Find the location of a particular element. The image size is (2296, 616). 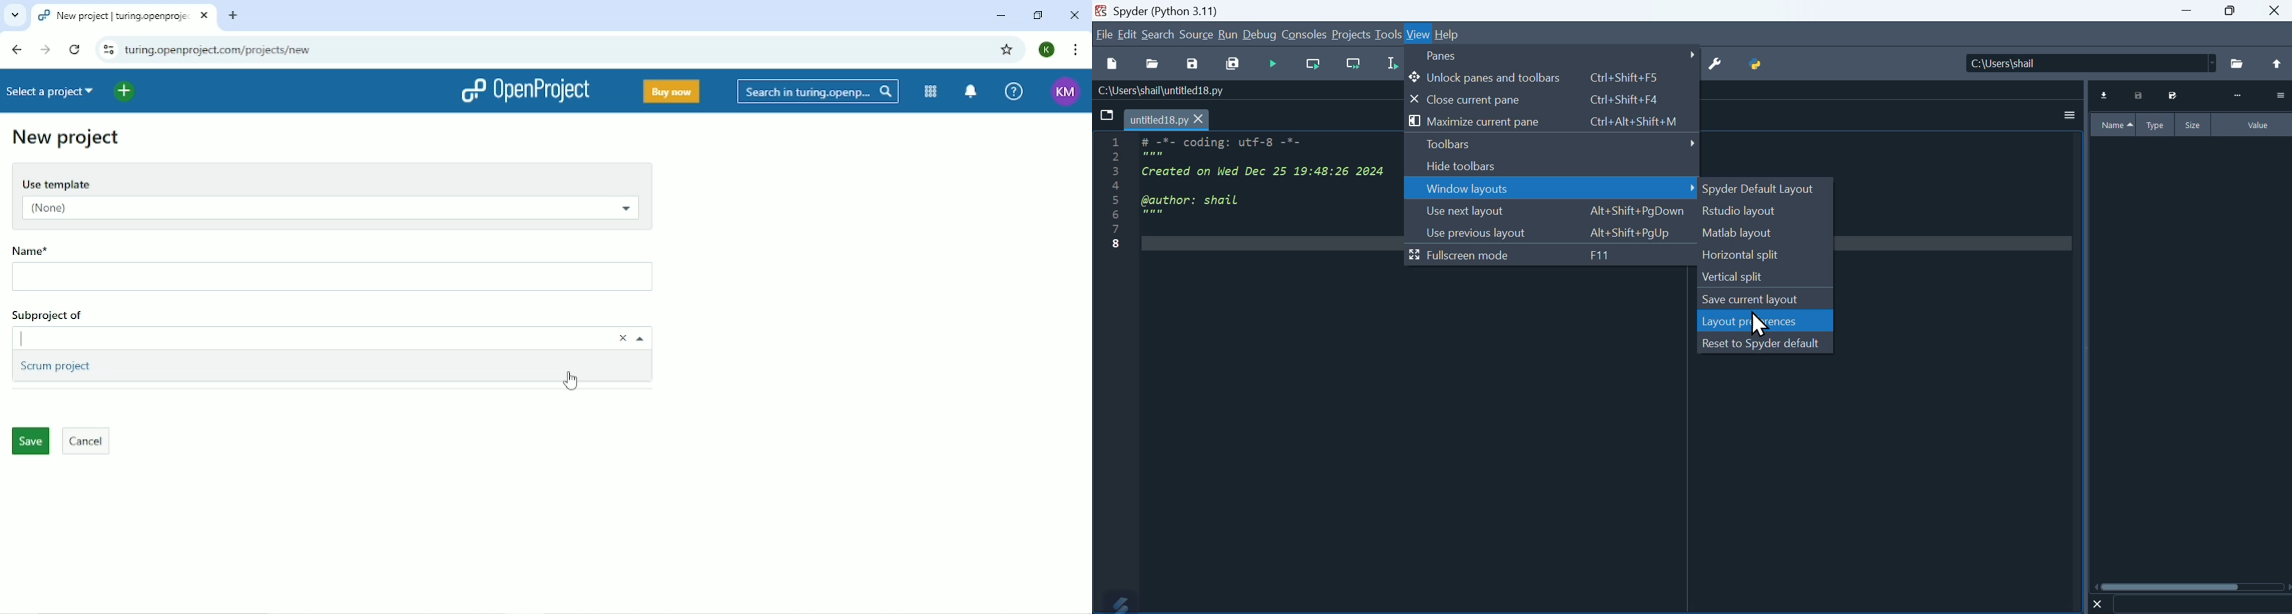

Print is located at coordinates (2140, 95).